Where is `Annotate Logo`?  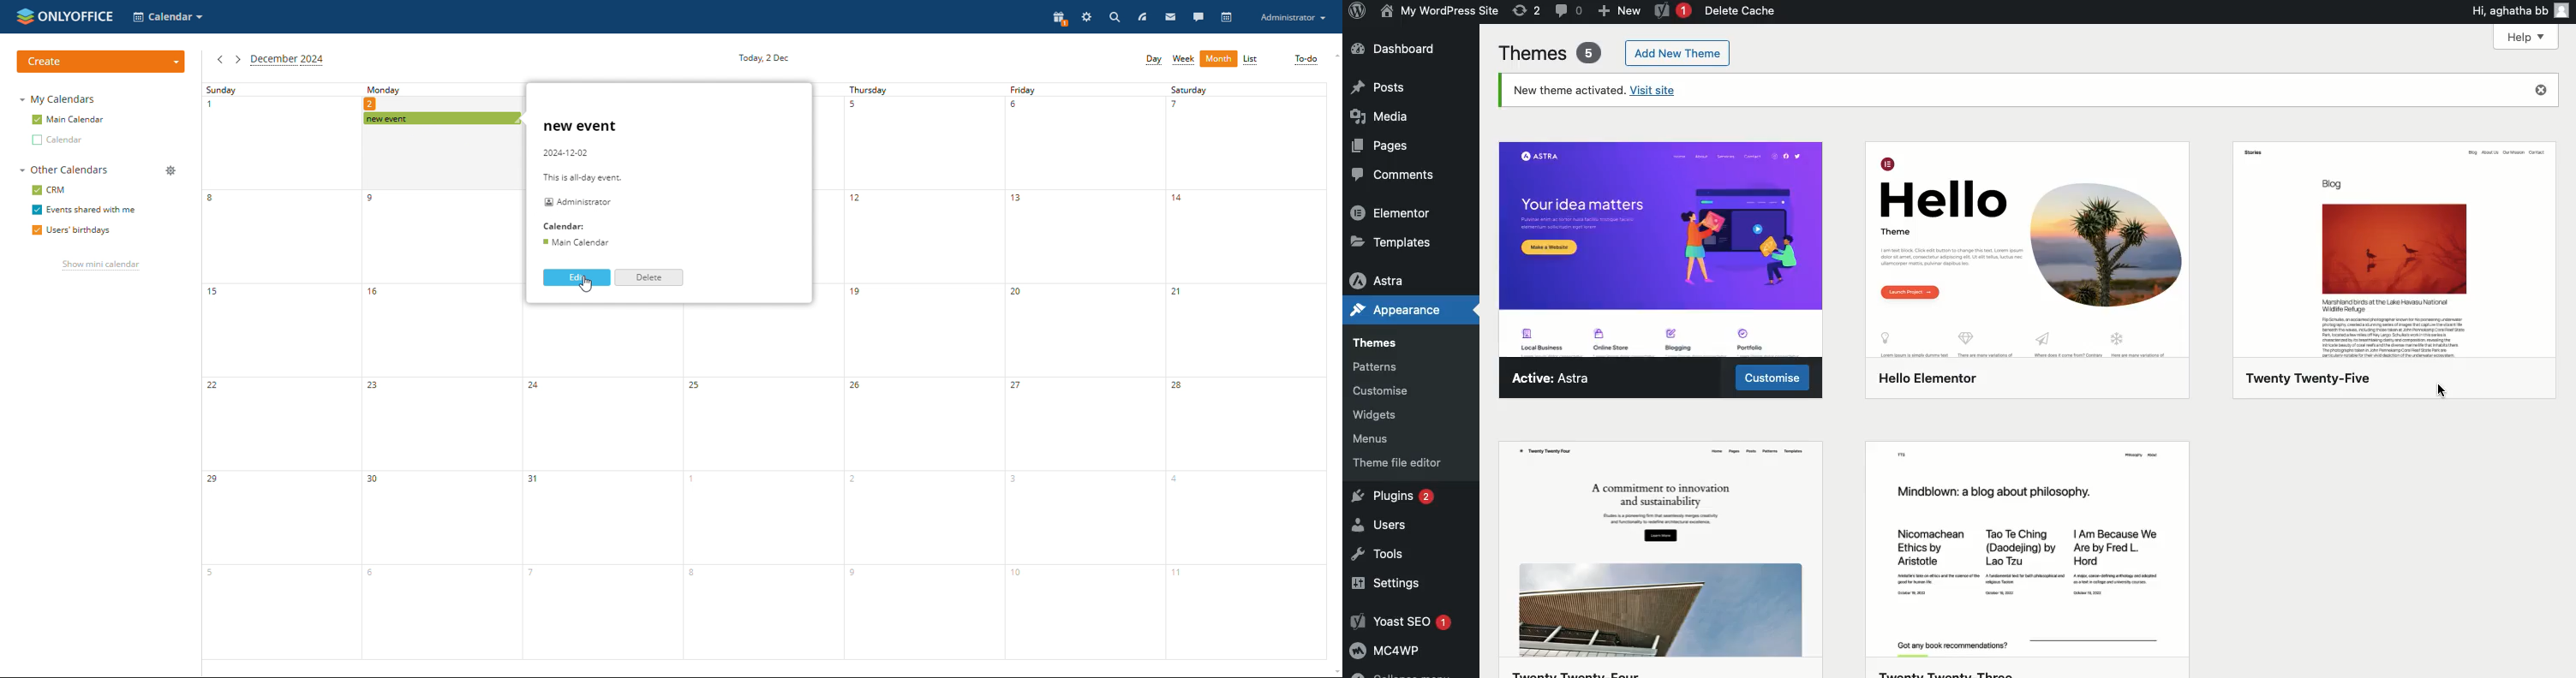 Annotate Logo is located at coordinates (1357, 12).